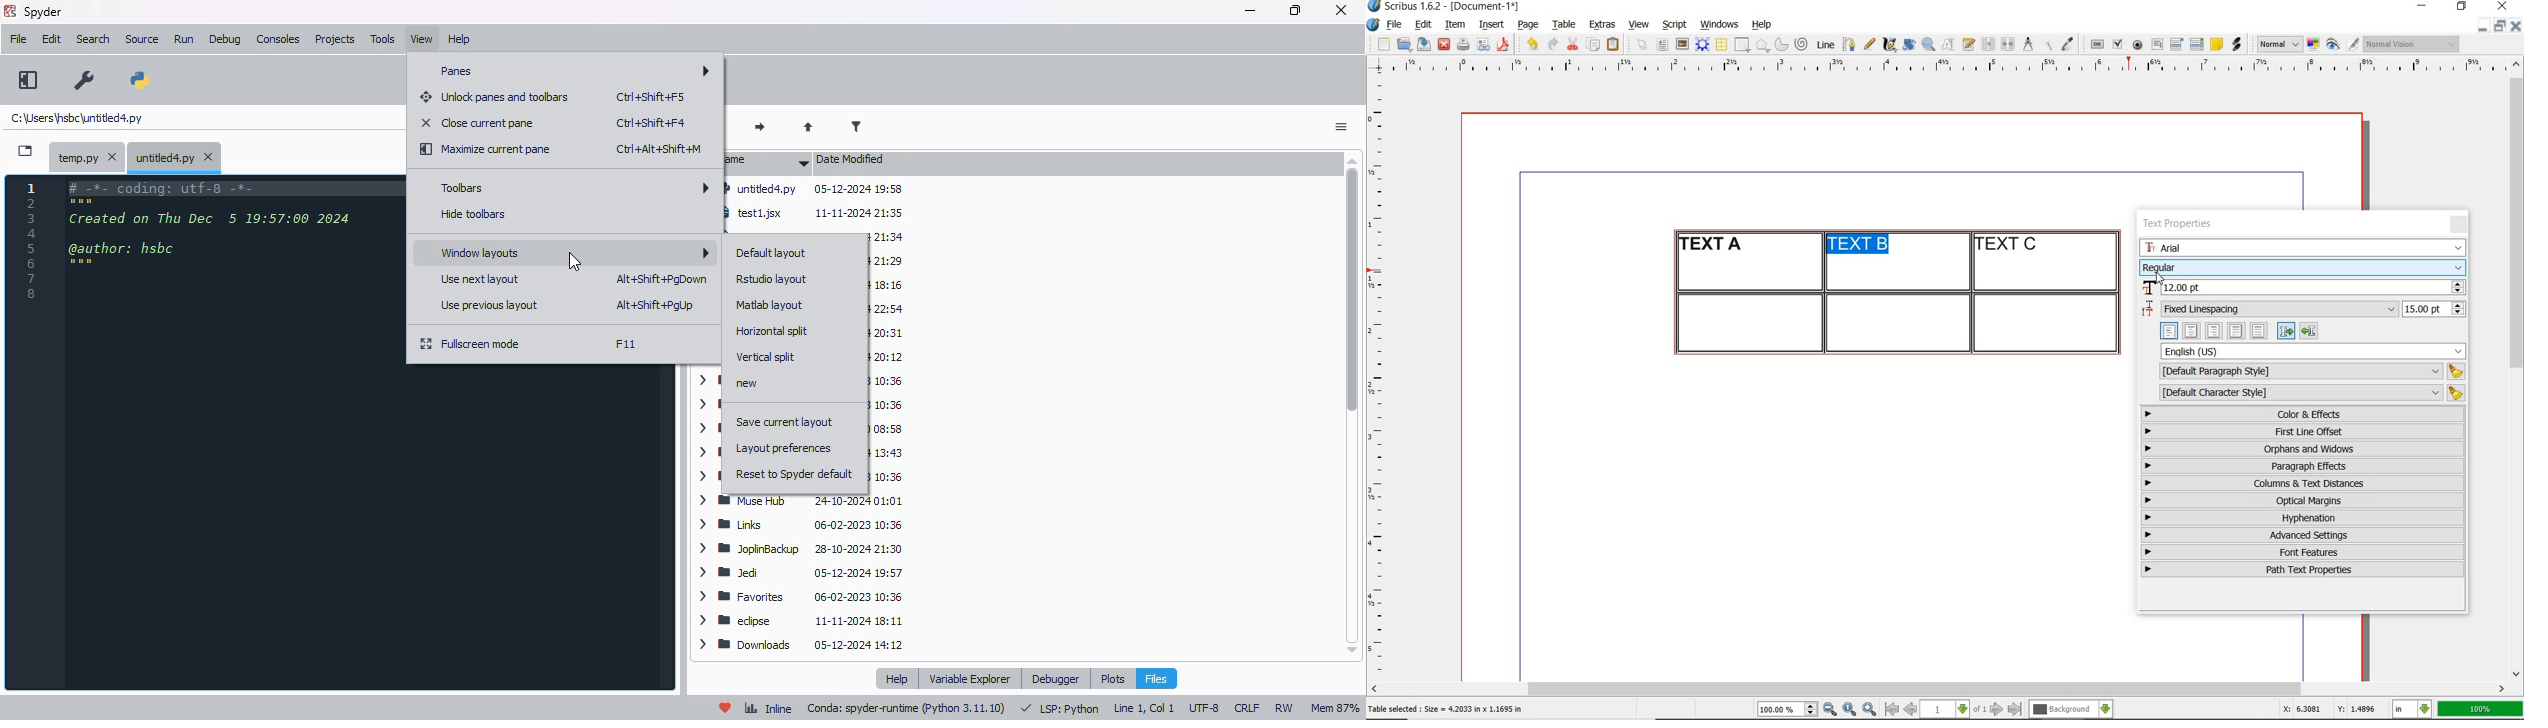 Image resolution: width=2548 pixels, height=728 pixels. What do you see at coordinates (2047, 44) in the screenshot?
I see `copy item properties` at bounding box center [2047, 44].